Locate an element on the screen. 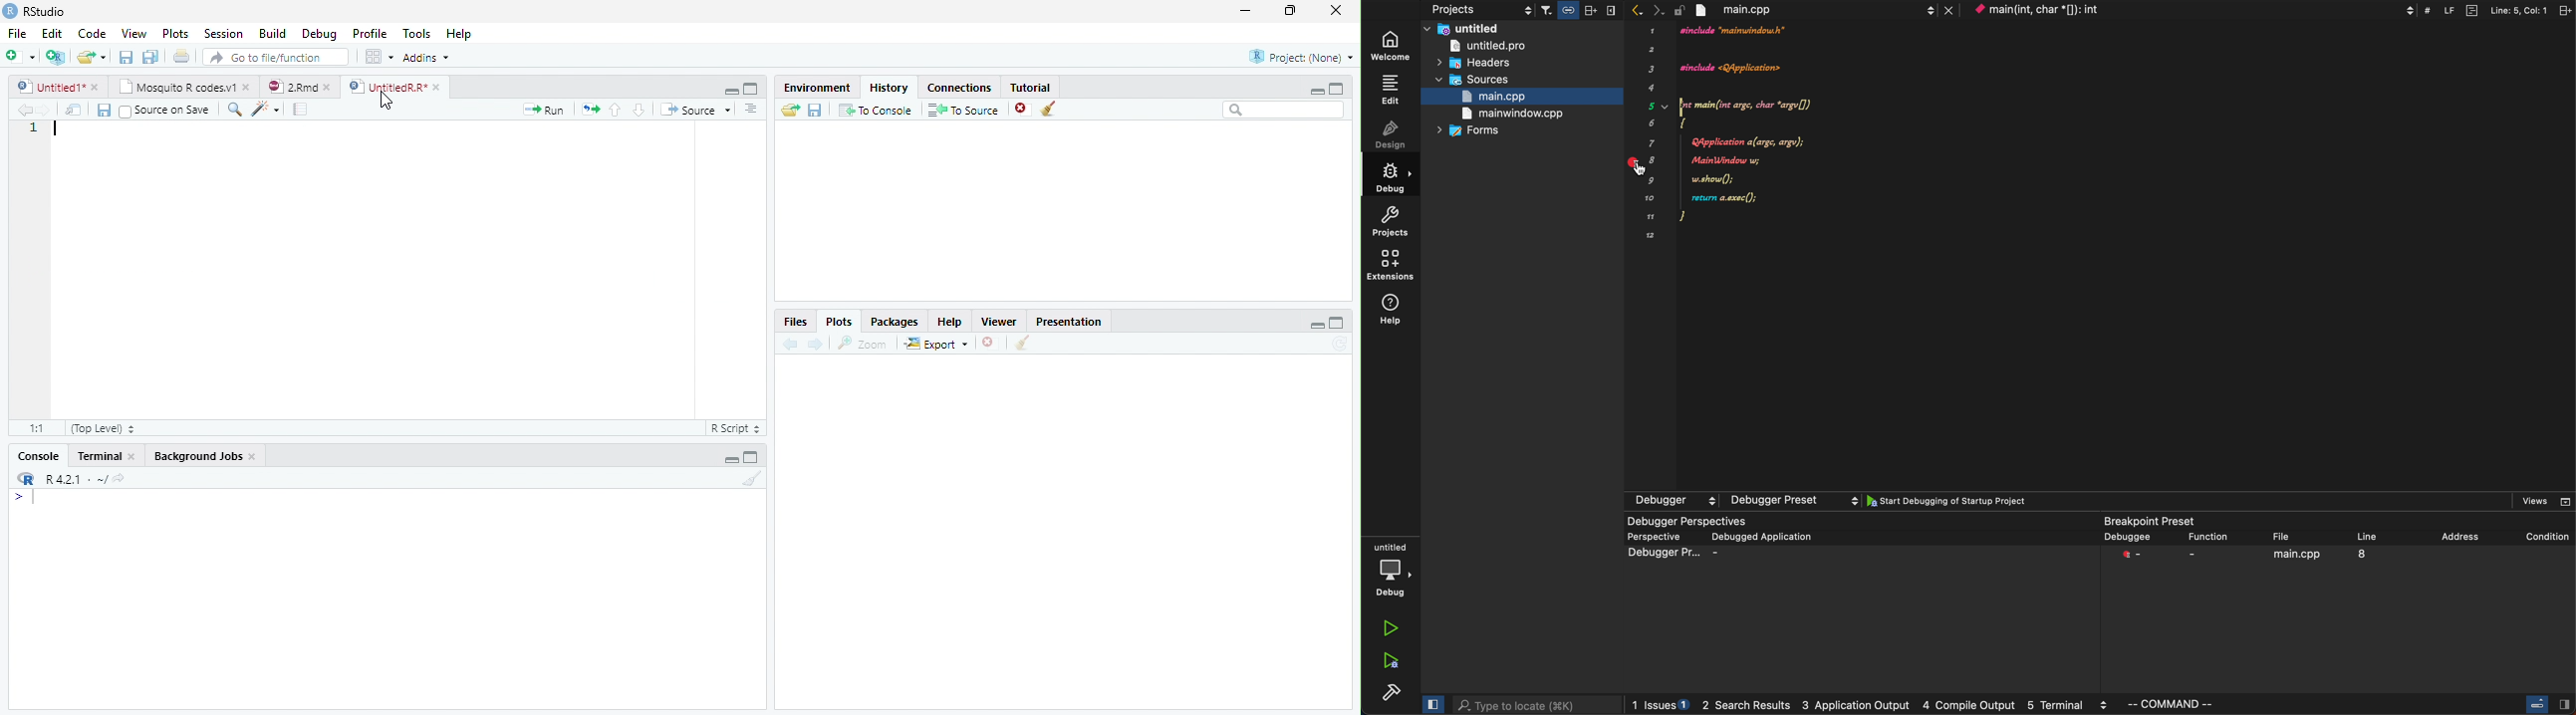  Mosquito R codes.v1 is located at coordinates (174, 87).